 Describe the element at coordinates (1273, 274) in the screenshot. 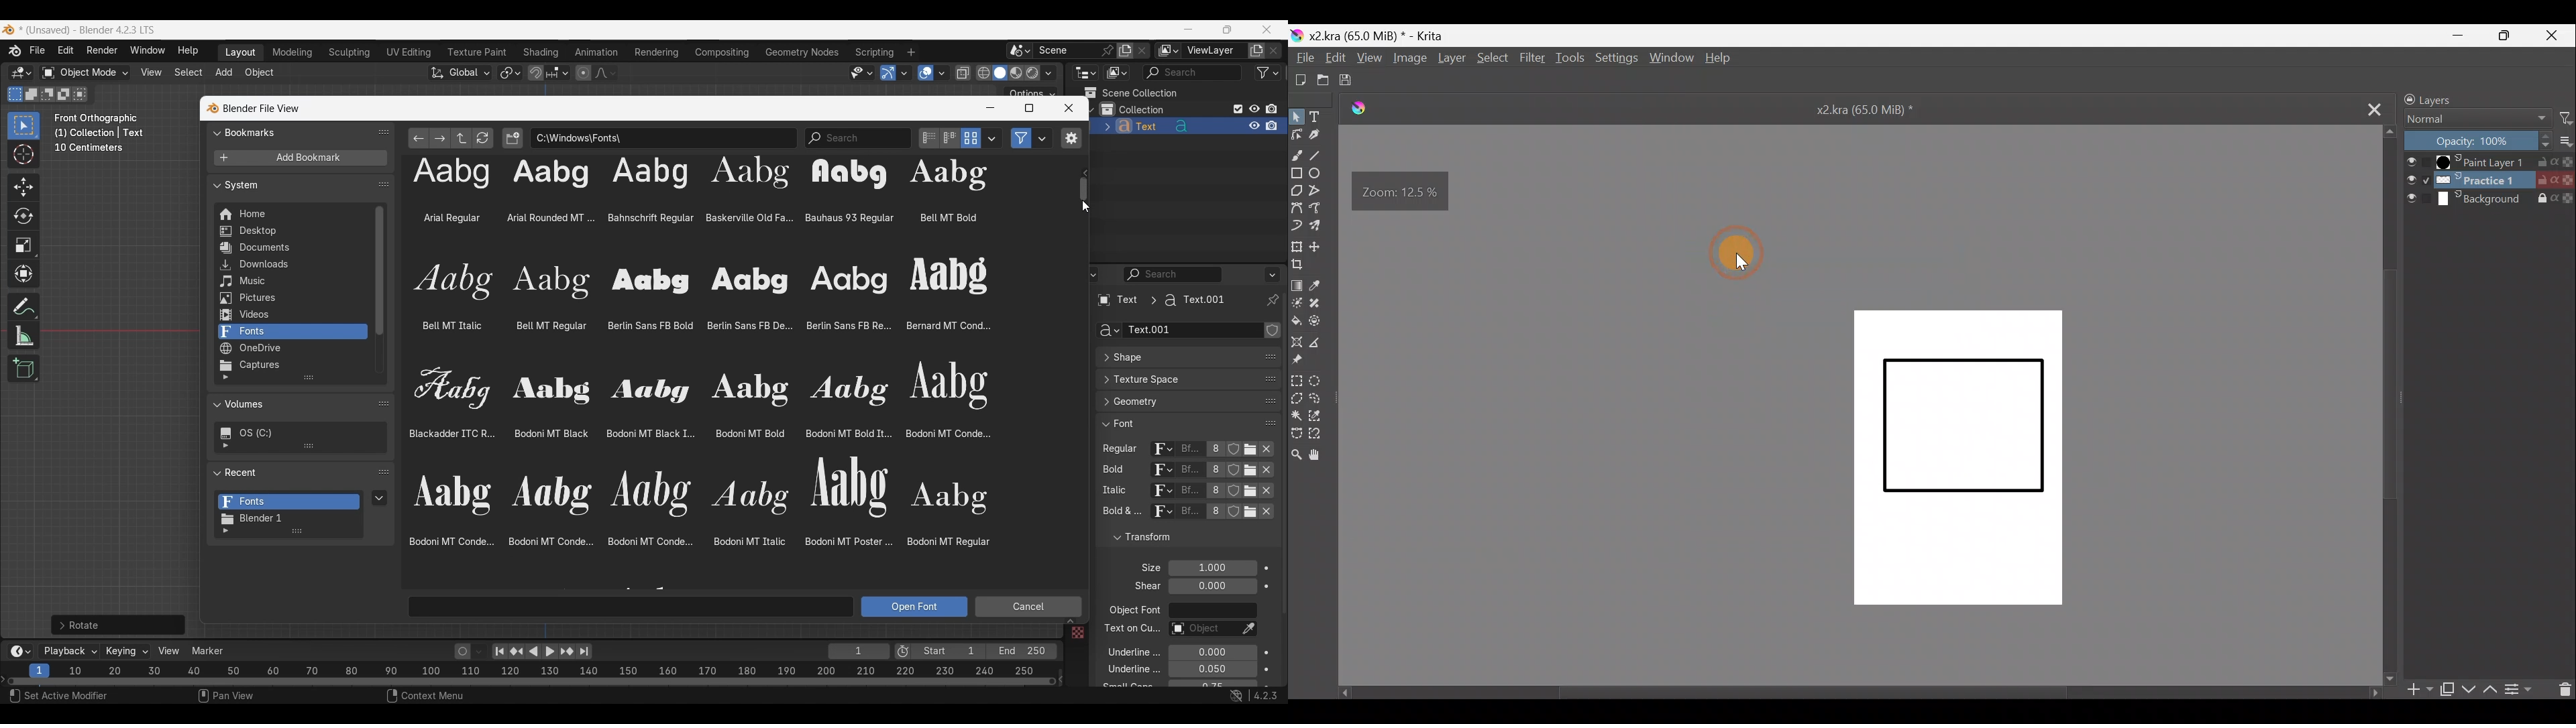

I see `Options for the properties editor` at that location.